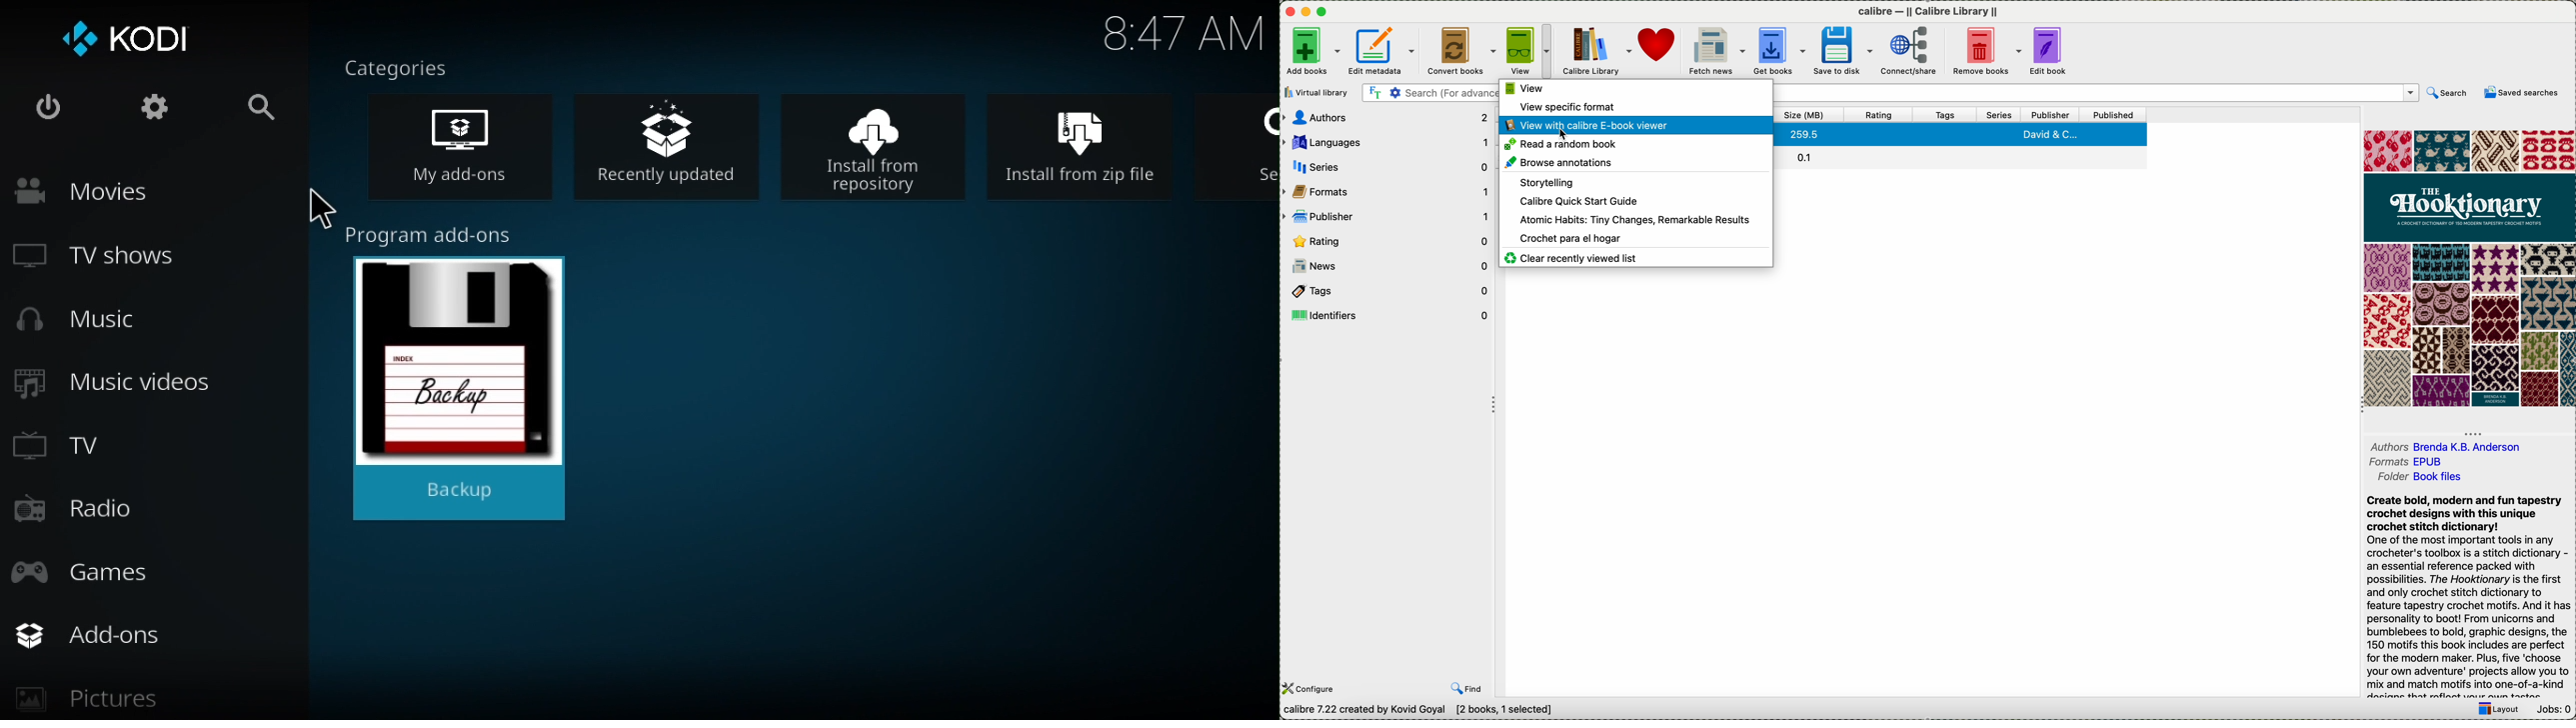  I want to click on Categories, so click(407, 66).